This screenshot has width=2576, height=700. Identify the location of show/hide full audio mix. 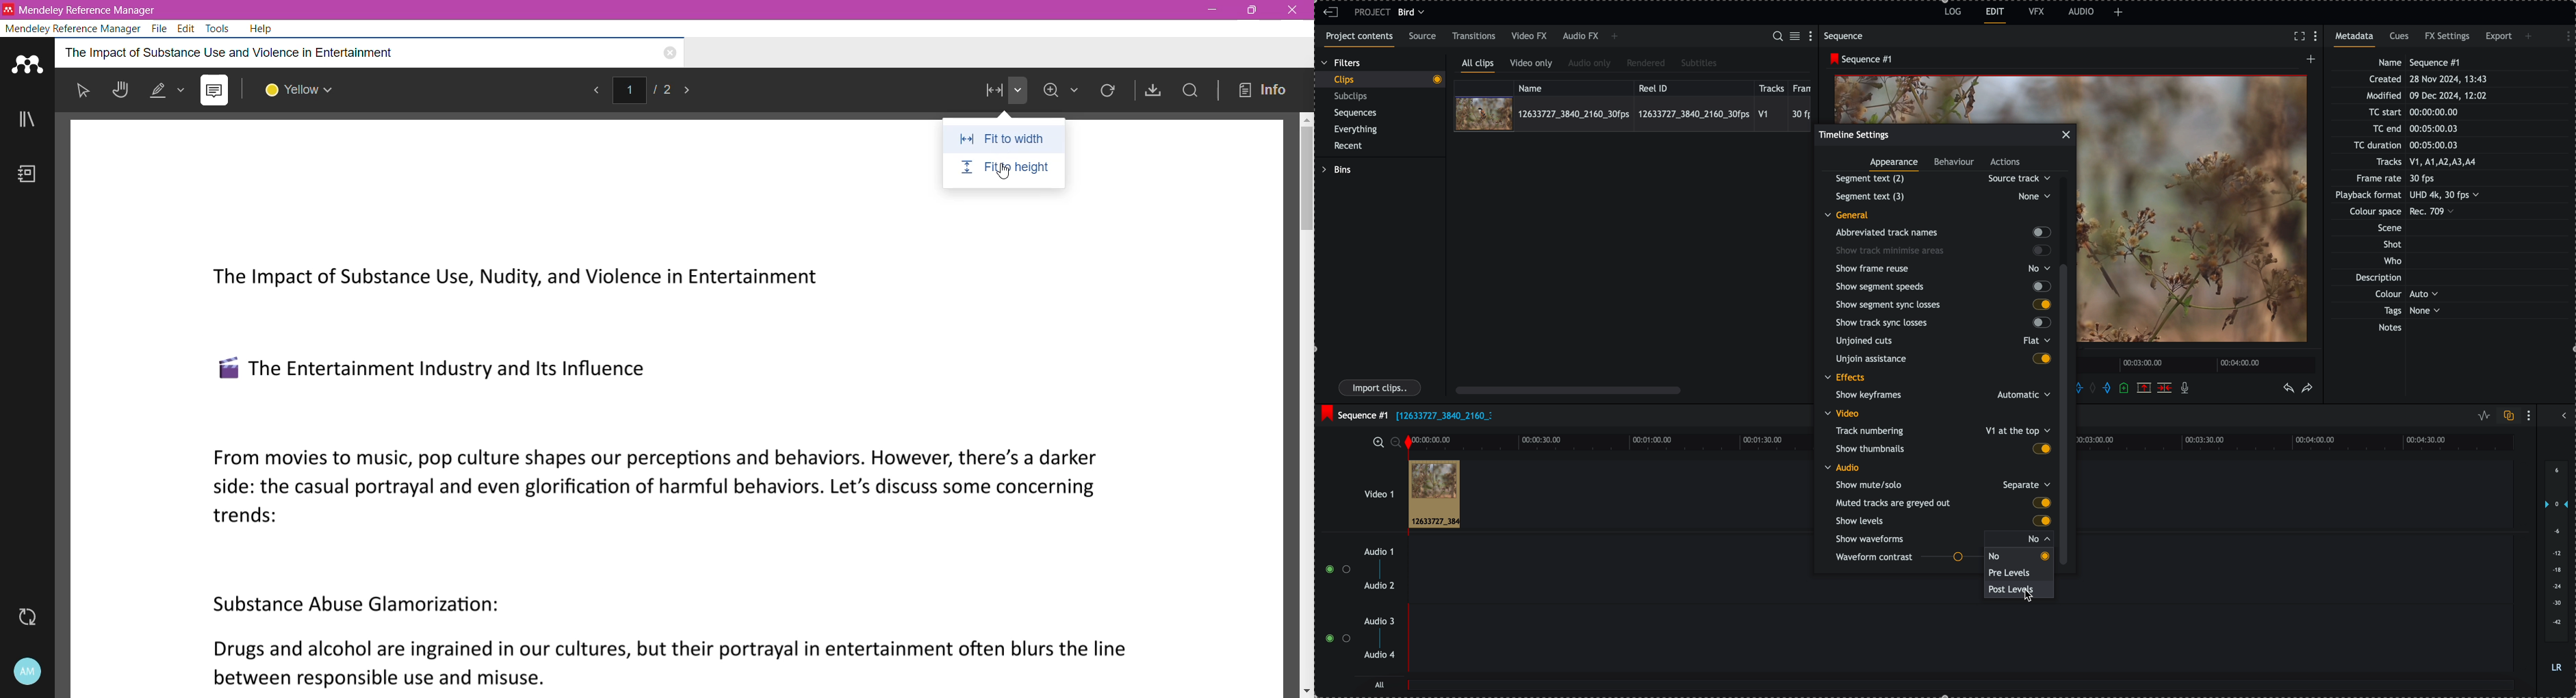
(2563, 414).